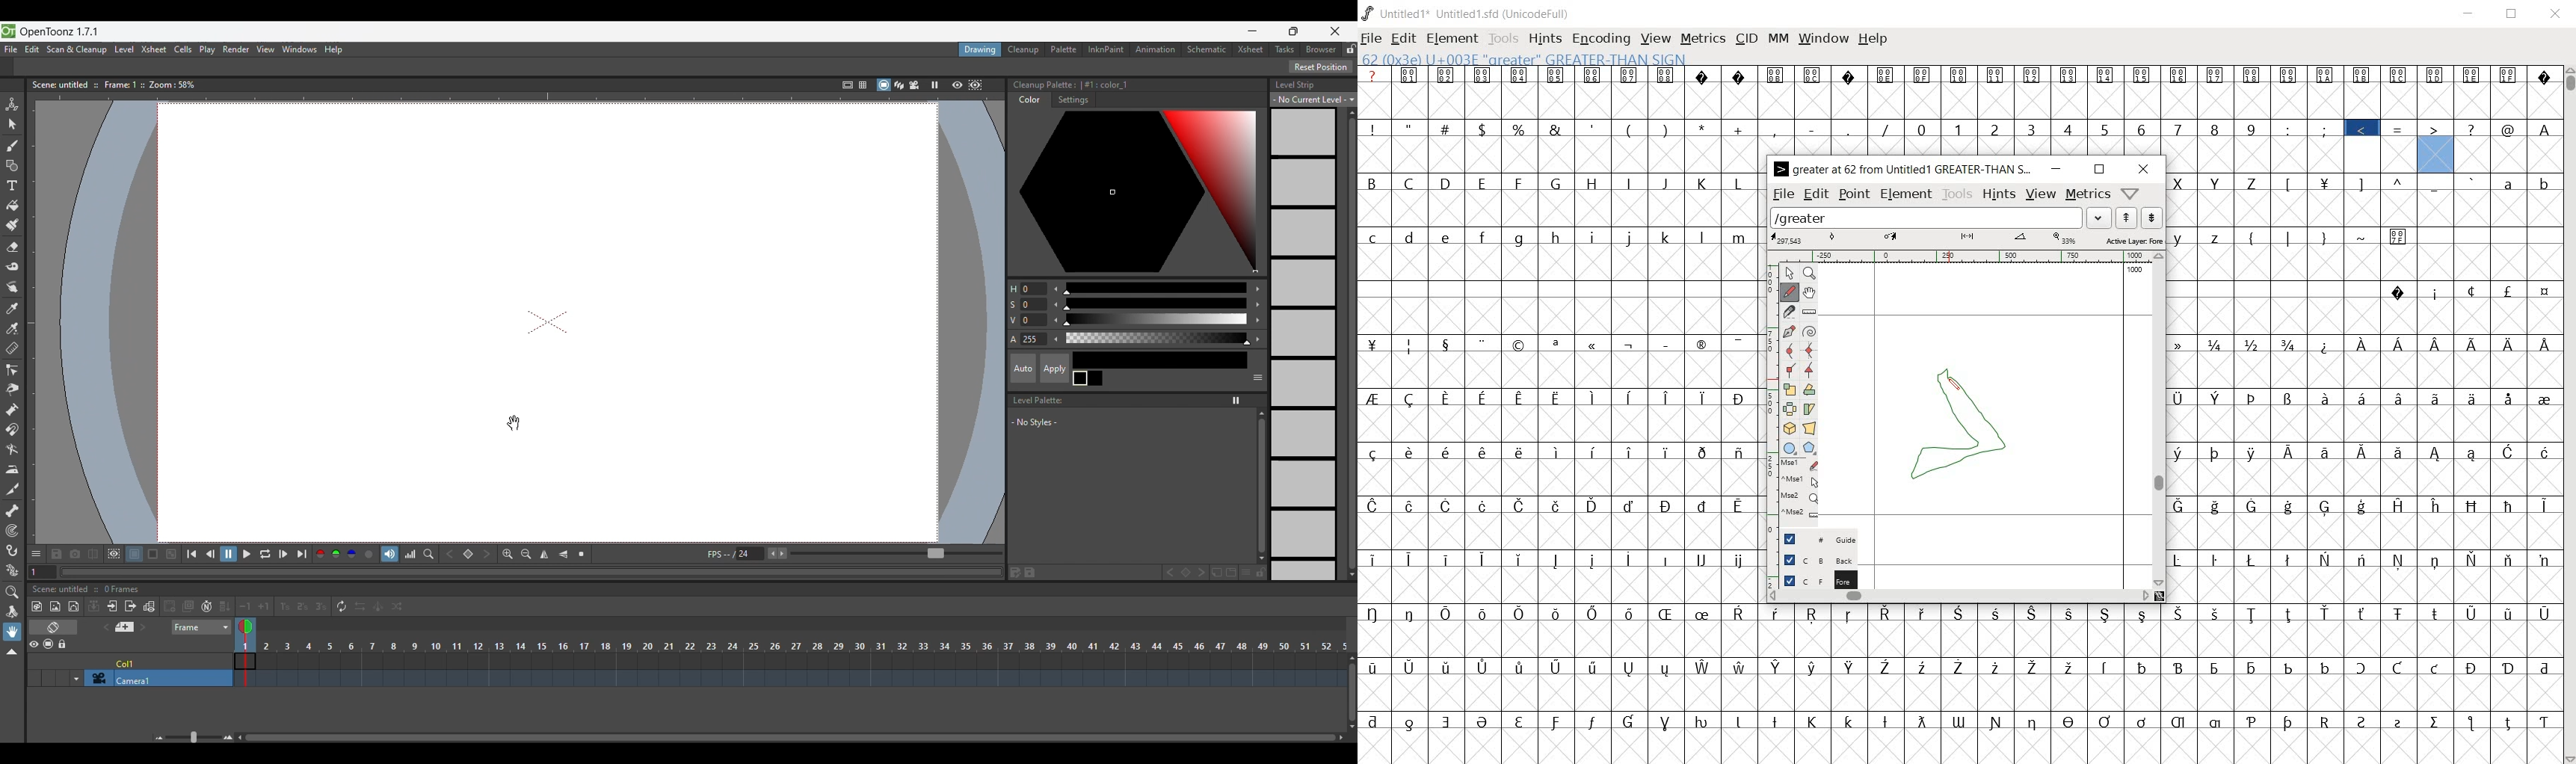  Describe the element at coordinates (2088, 194) in the screenshot. I see `metrics` at that location.